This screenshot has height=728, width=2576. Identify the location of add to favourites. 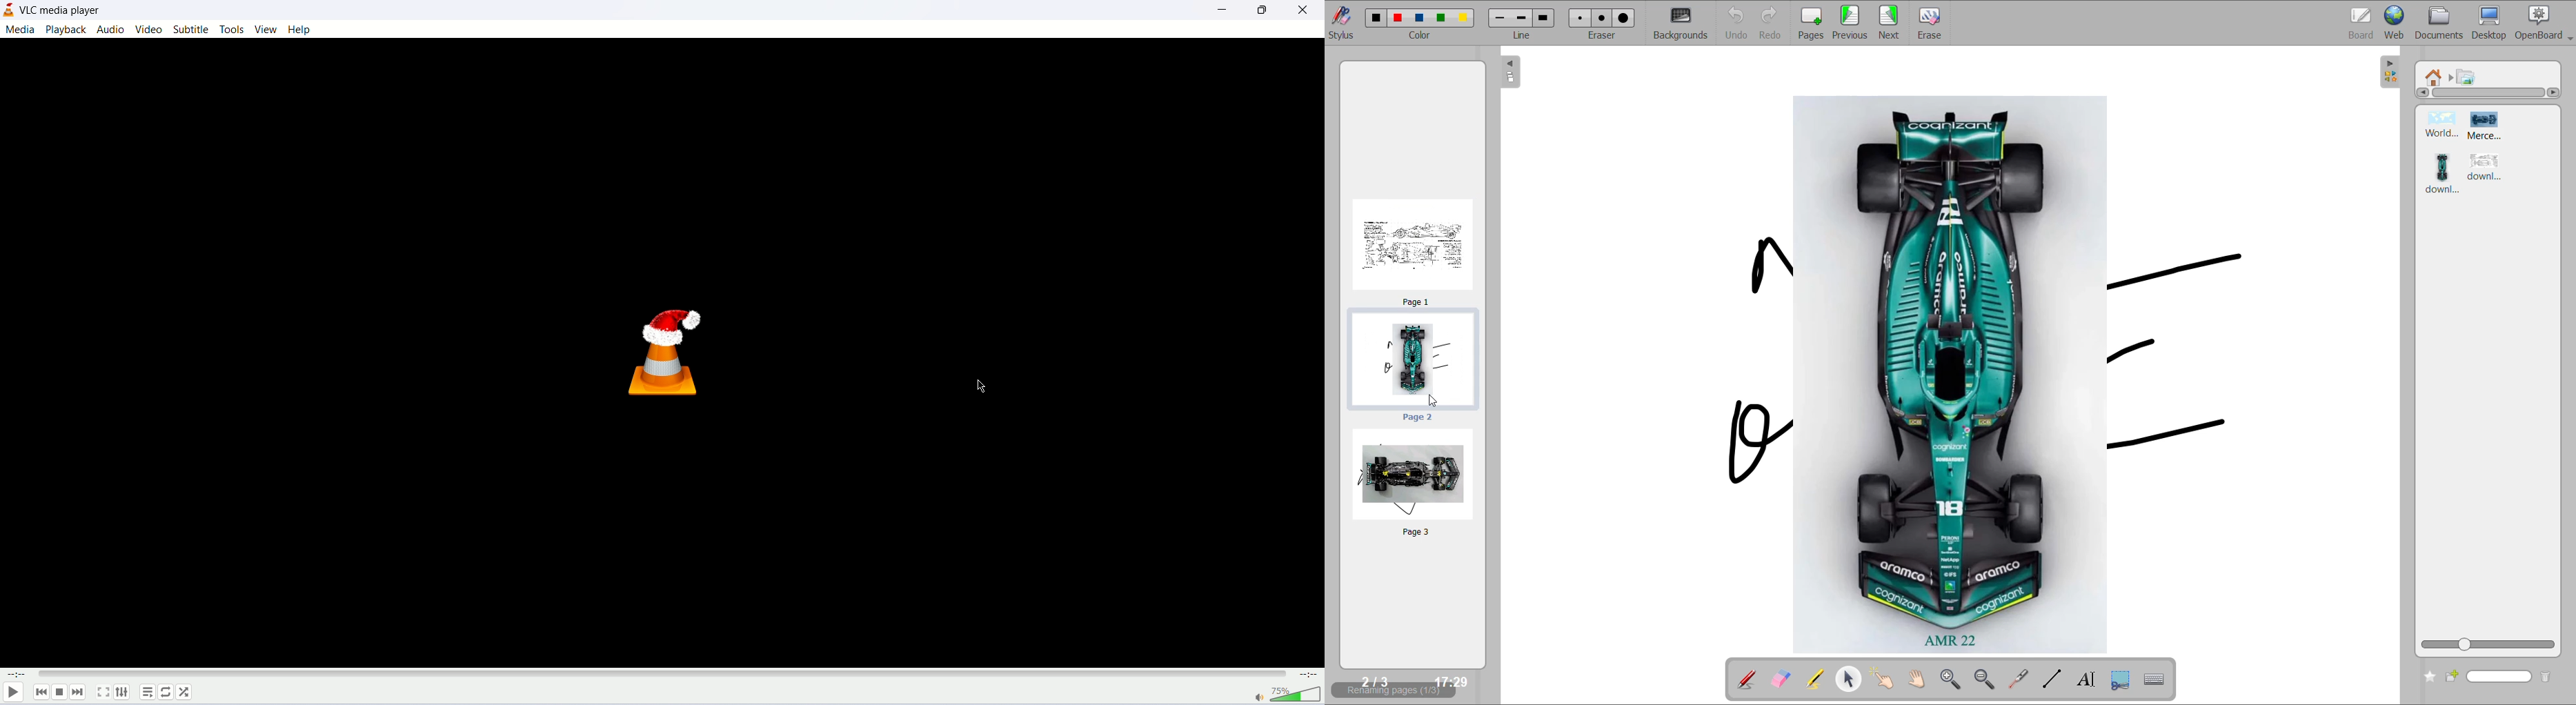
(2428, 675).